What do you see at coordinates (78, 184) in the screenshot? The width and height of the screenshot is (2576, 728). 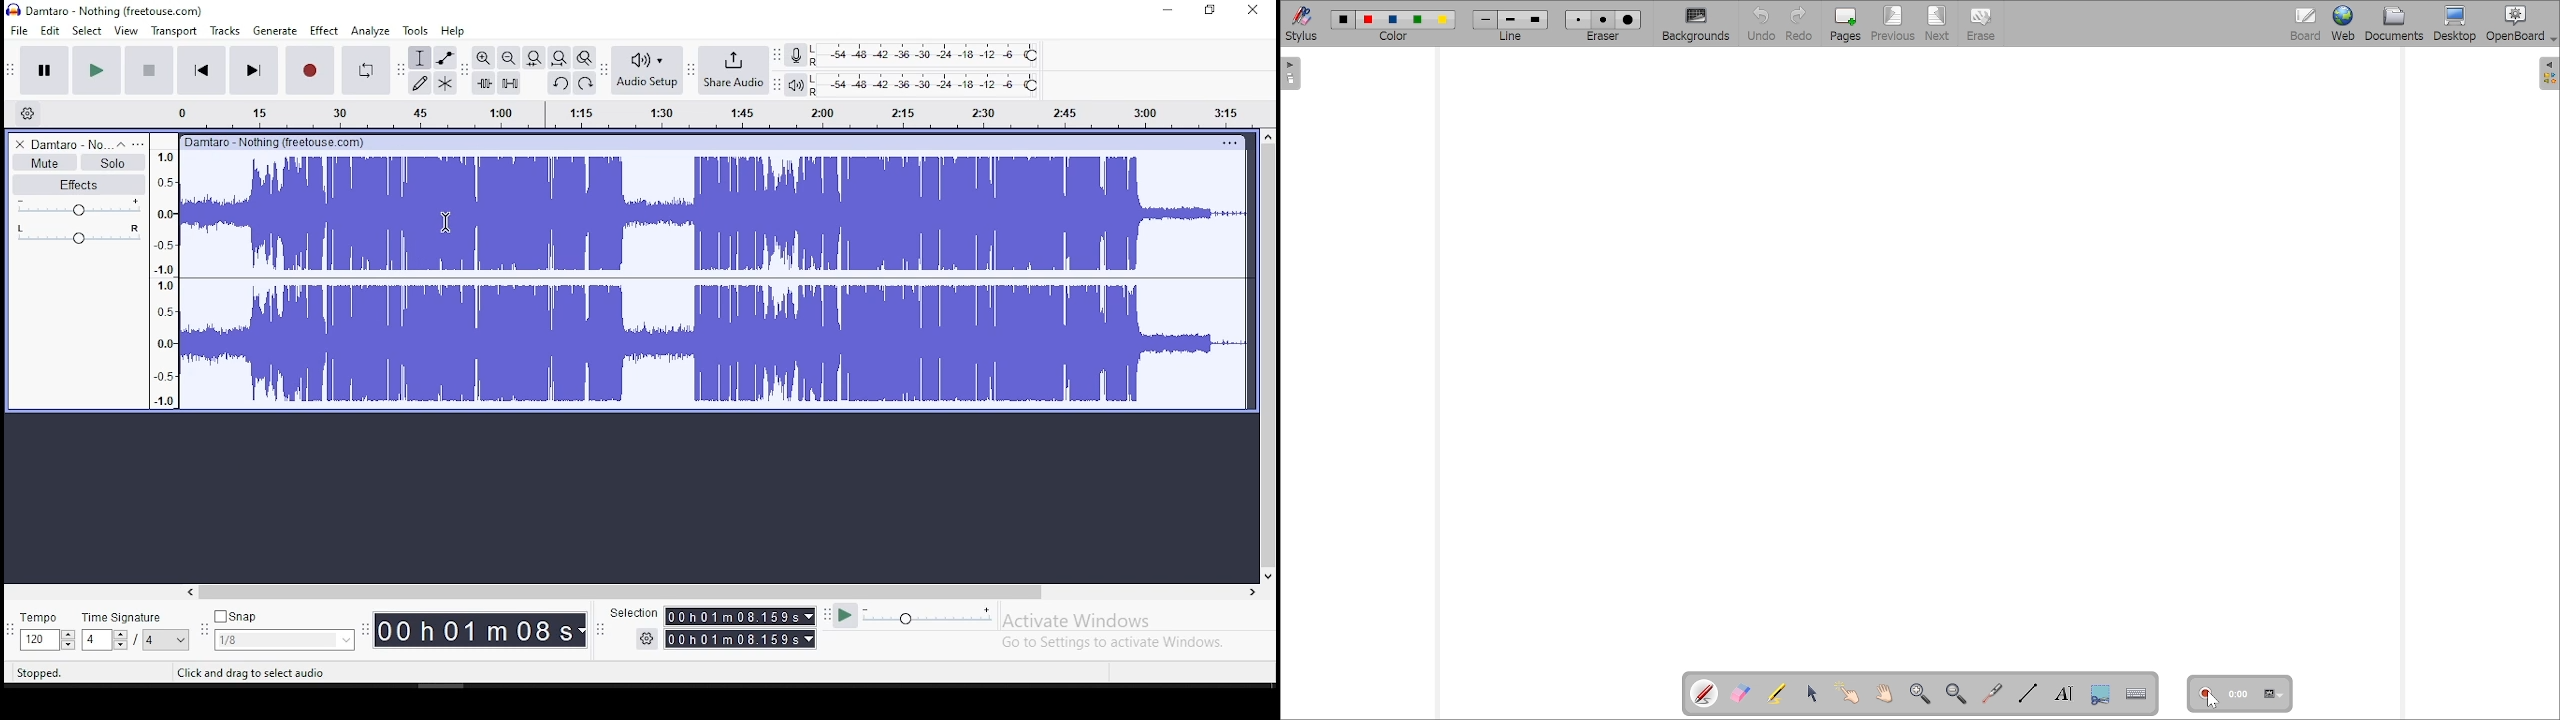 I see `effects` at bounding box center [78, 184].